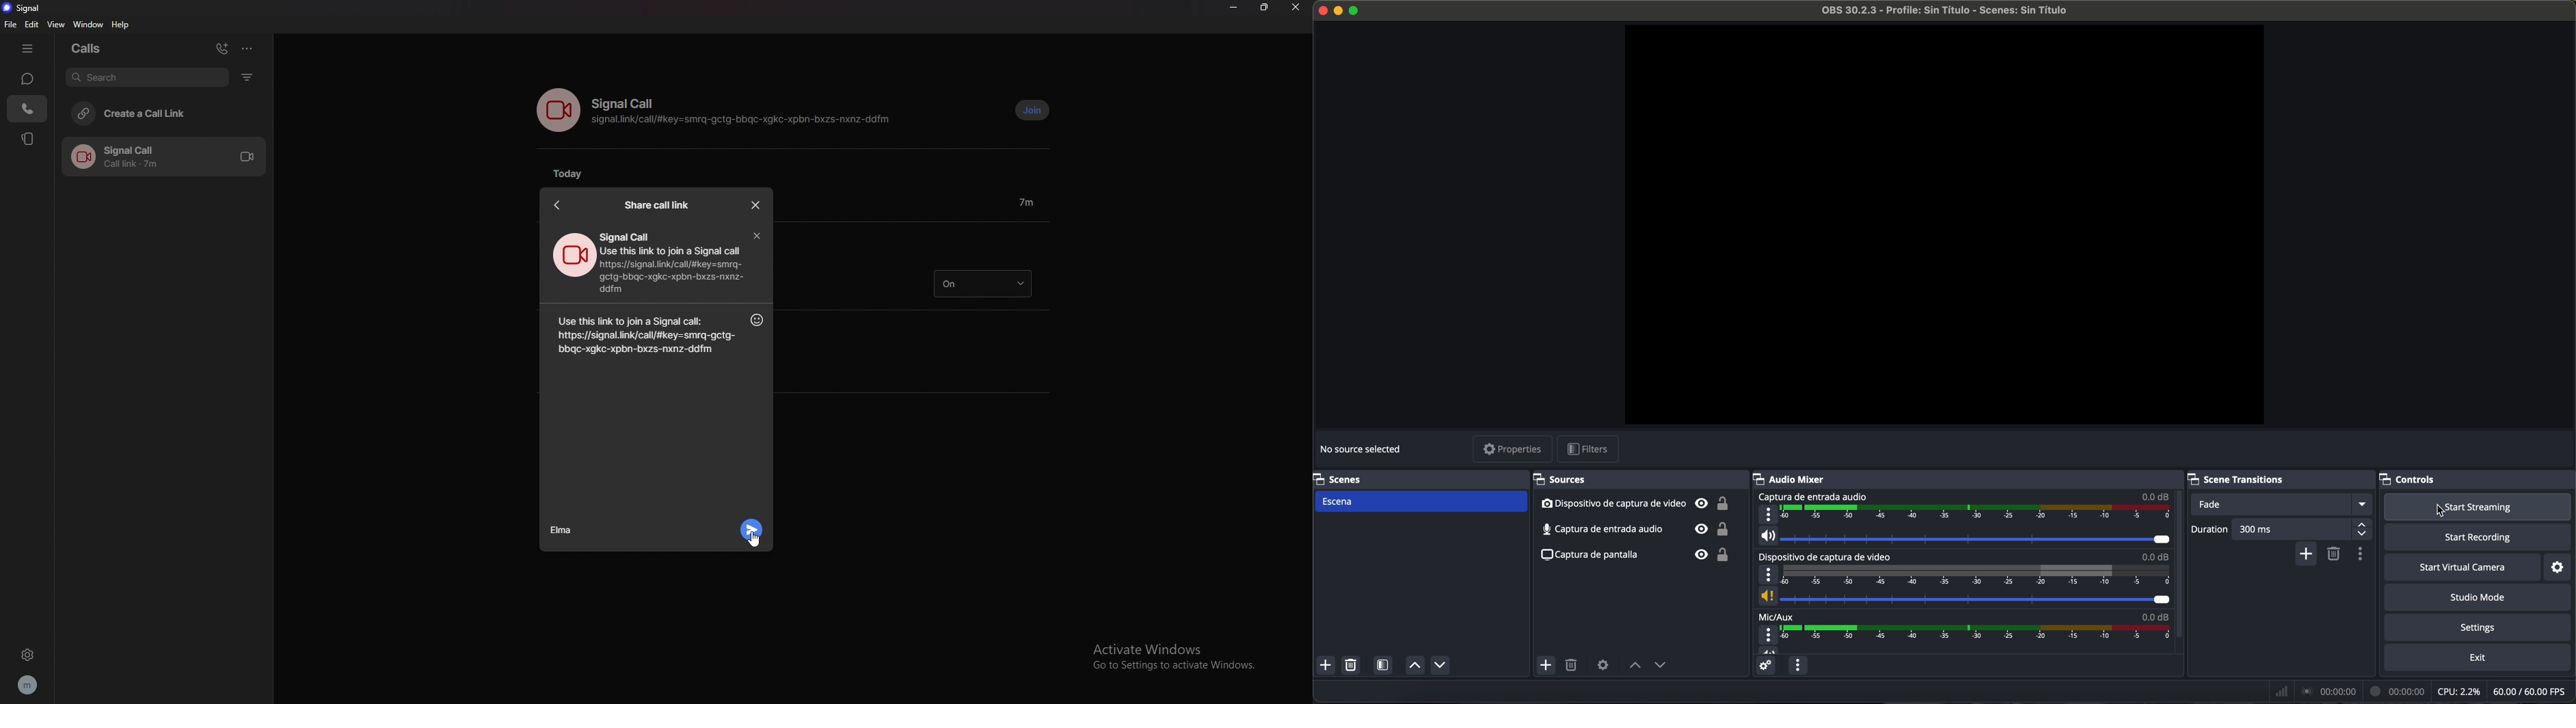 The width and height of the screenshot is (2576, 728). Describe the element at coordinates (558, 110) in the screenshot. I see `voice call` at that location.